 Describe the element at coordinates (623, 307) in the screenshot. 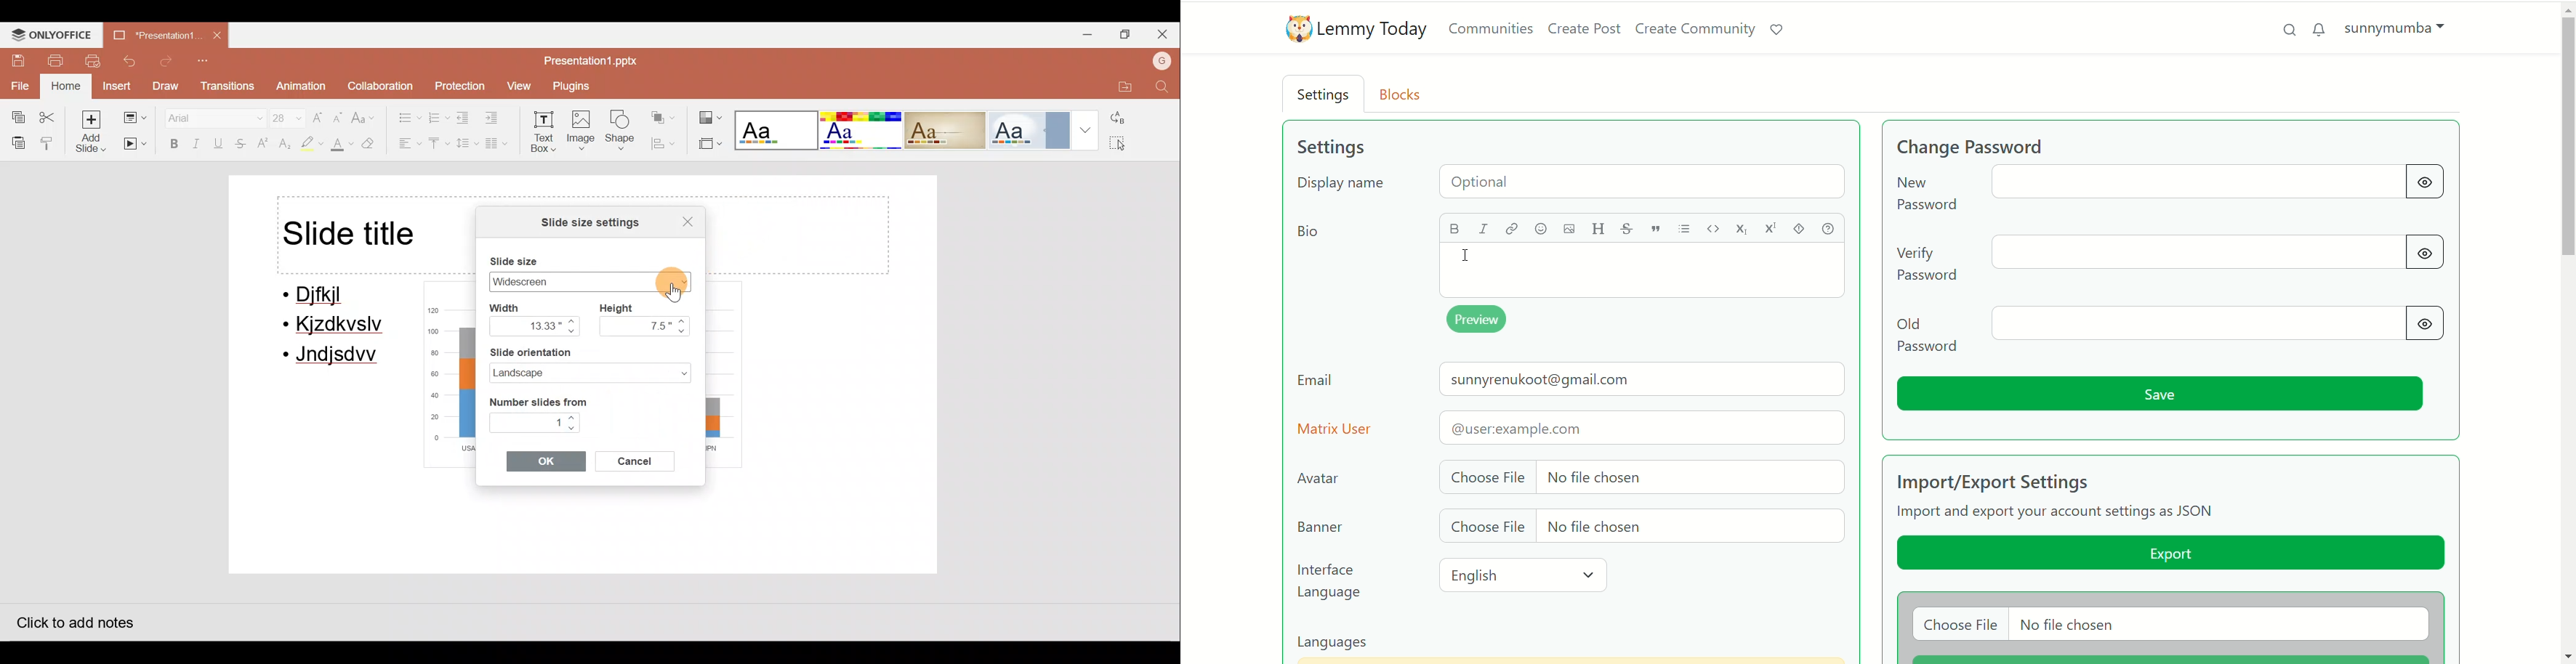

I see `Height` at that location.